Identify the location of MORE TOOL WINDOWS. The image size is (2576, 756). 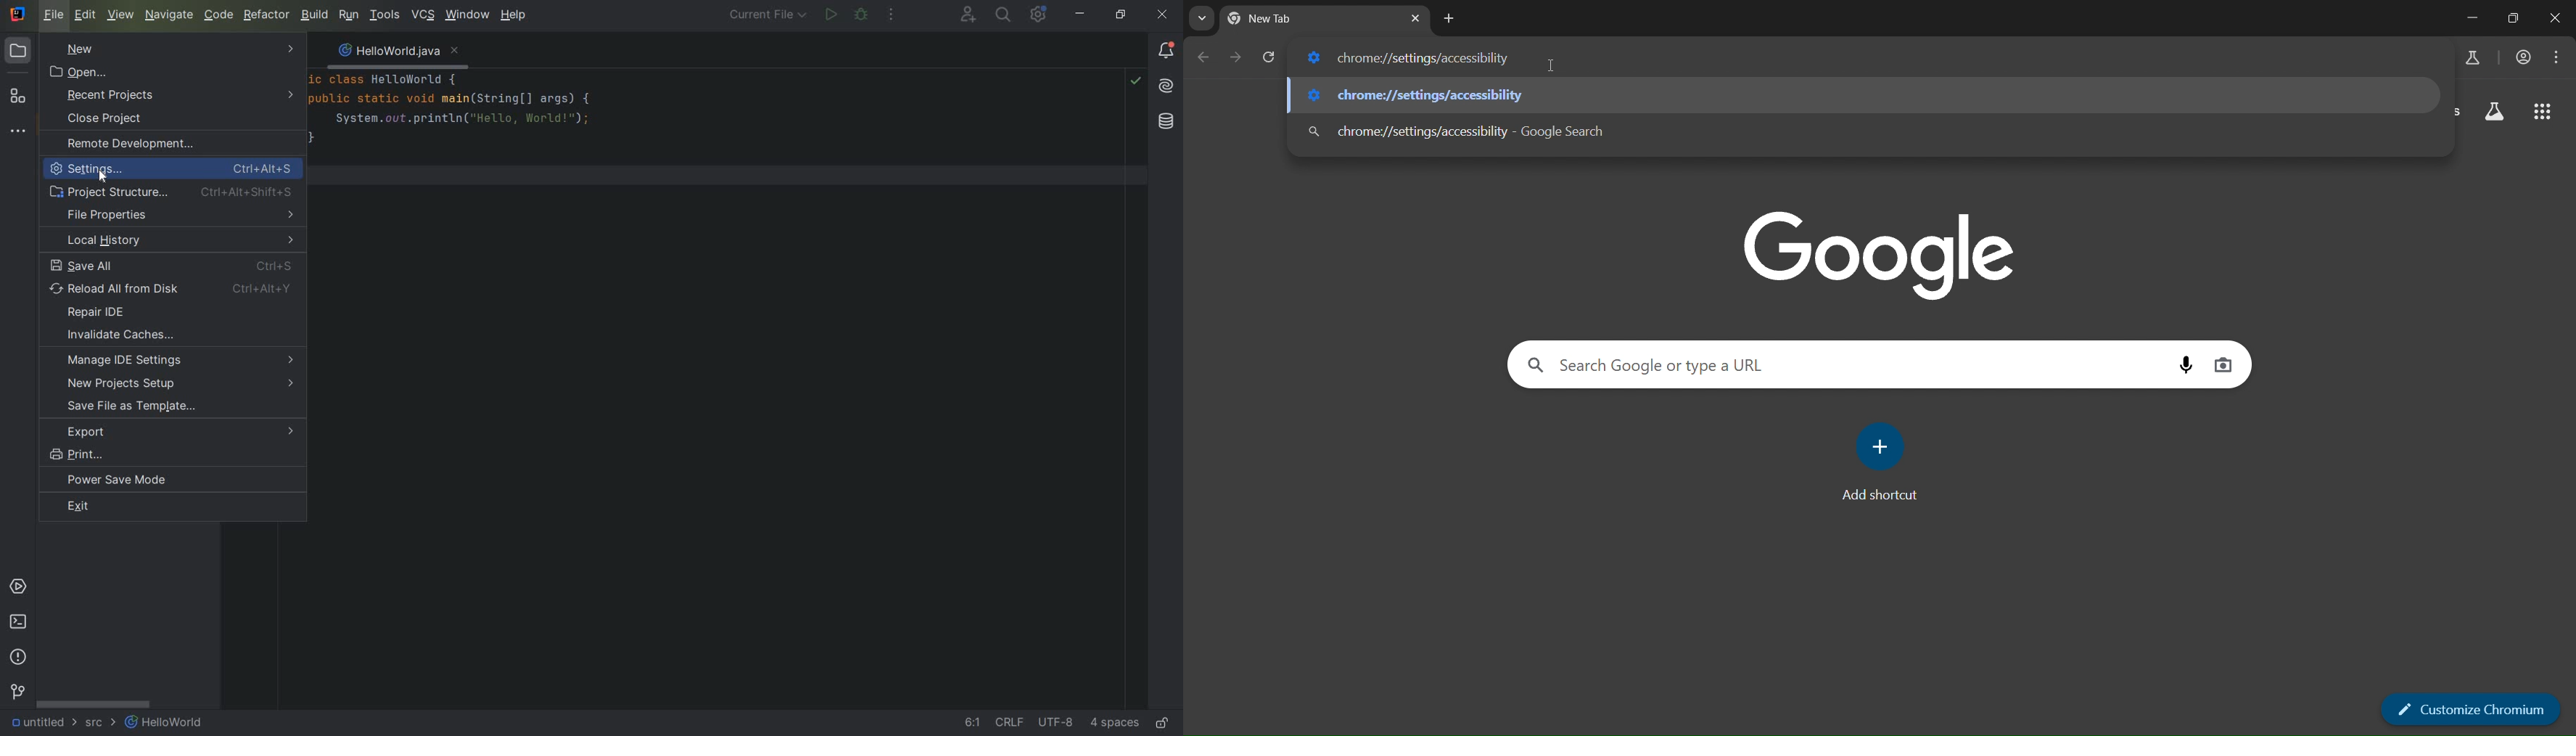
(17, 132).